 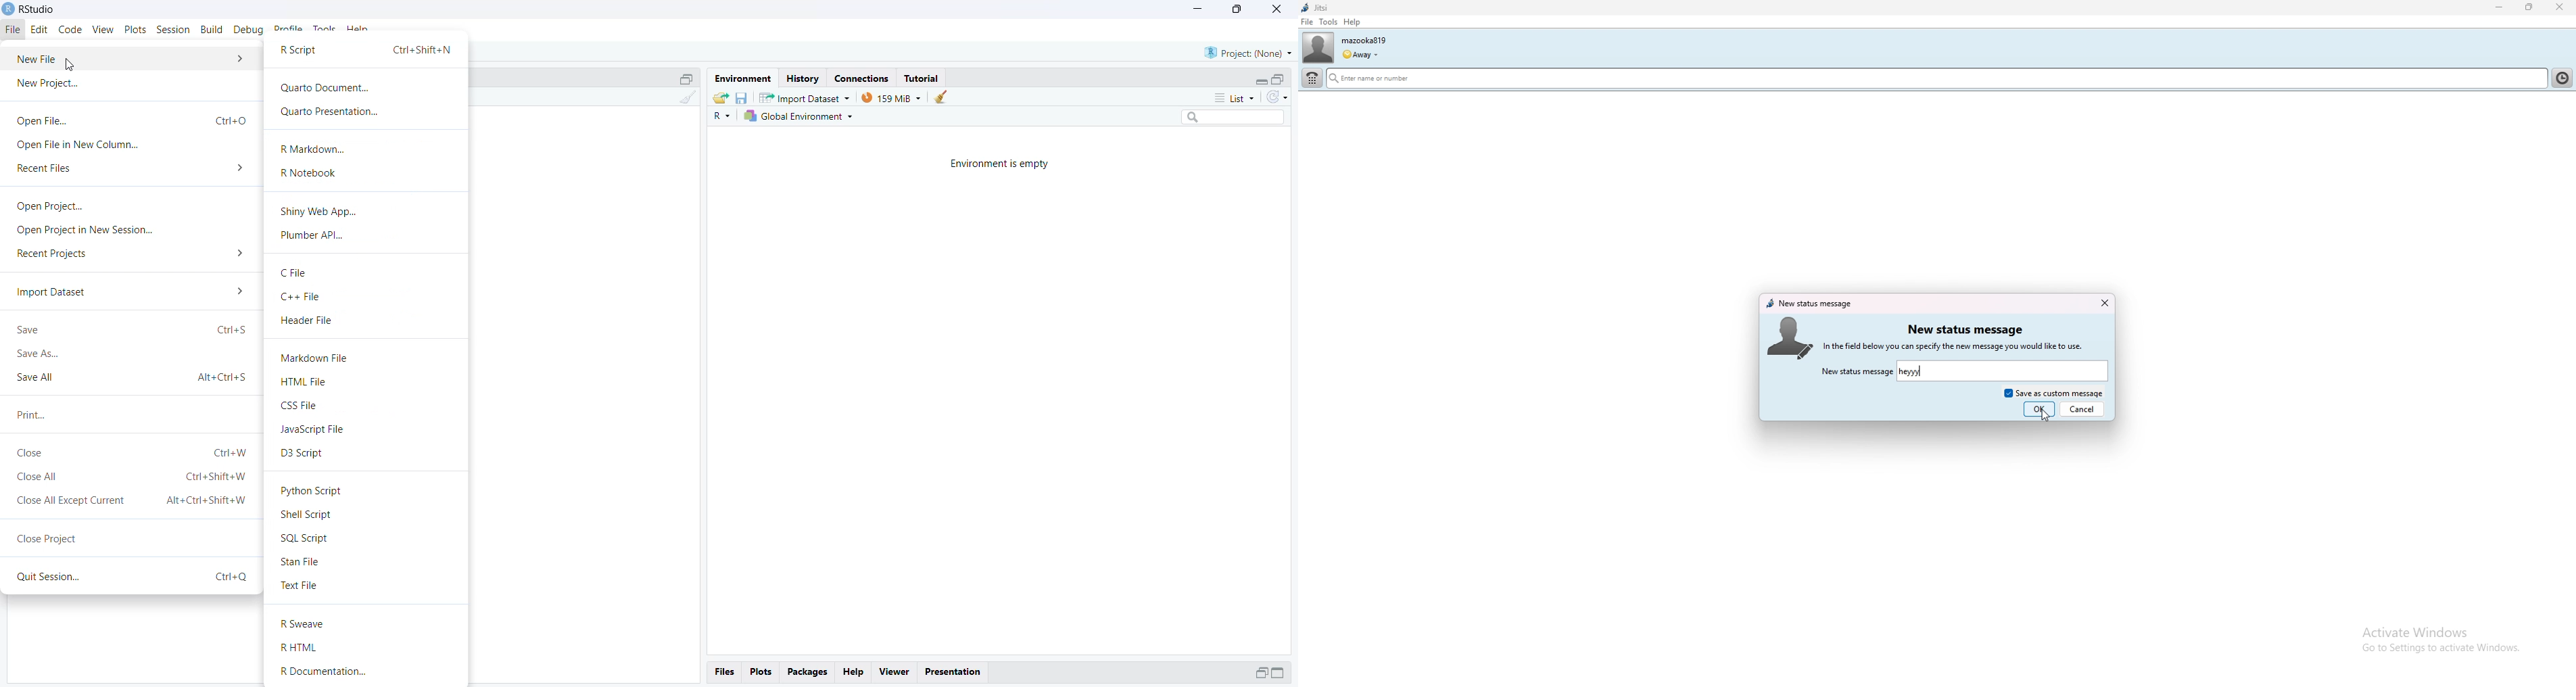 I want to click on files, so click(x=724, y=672).